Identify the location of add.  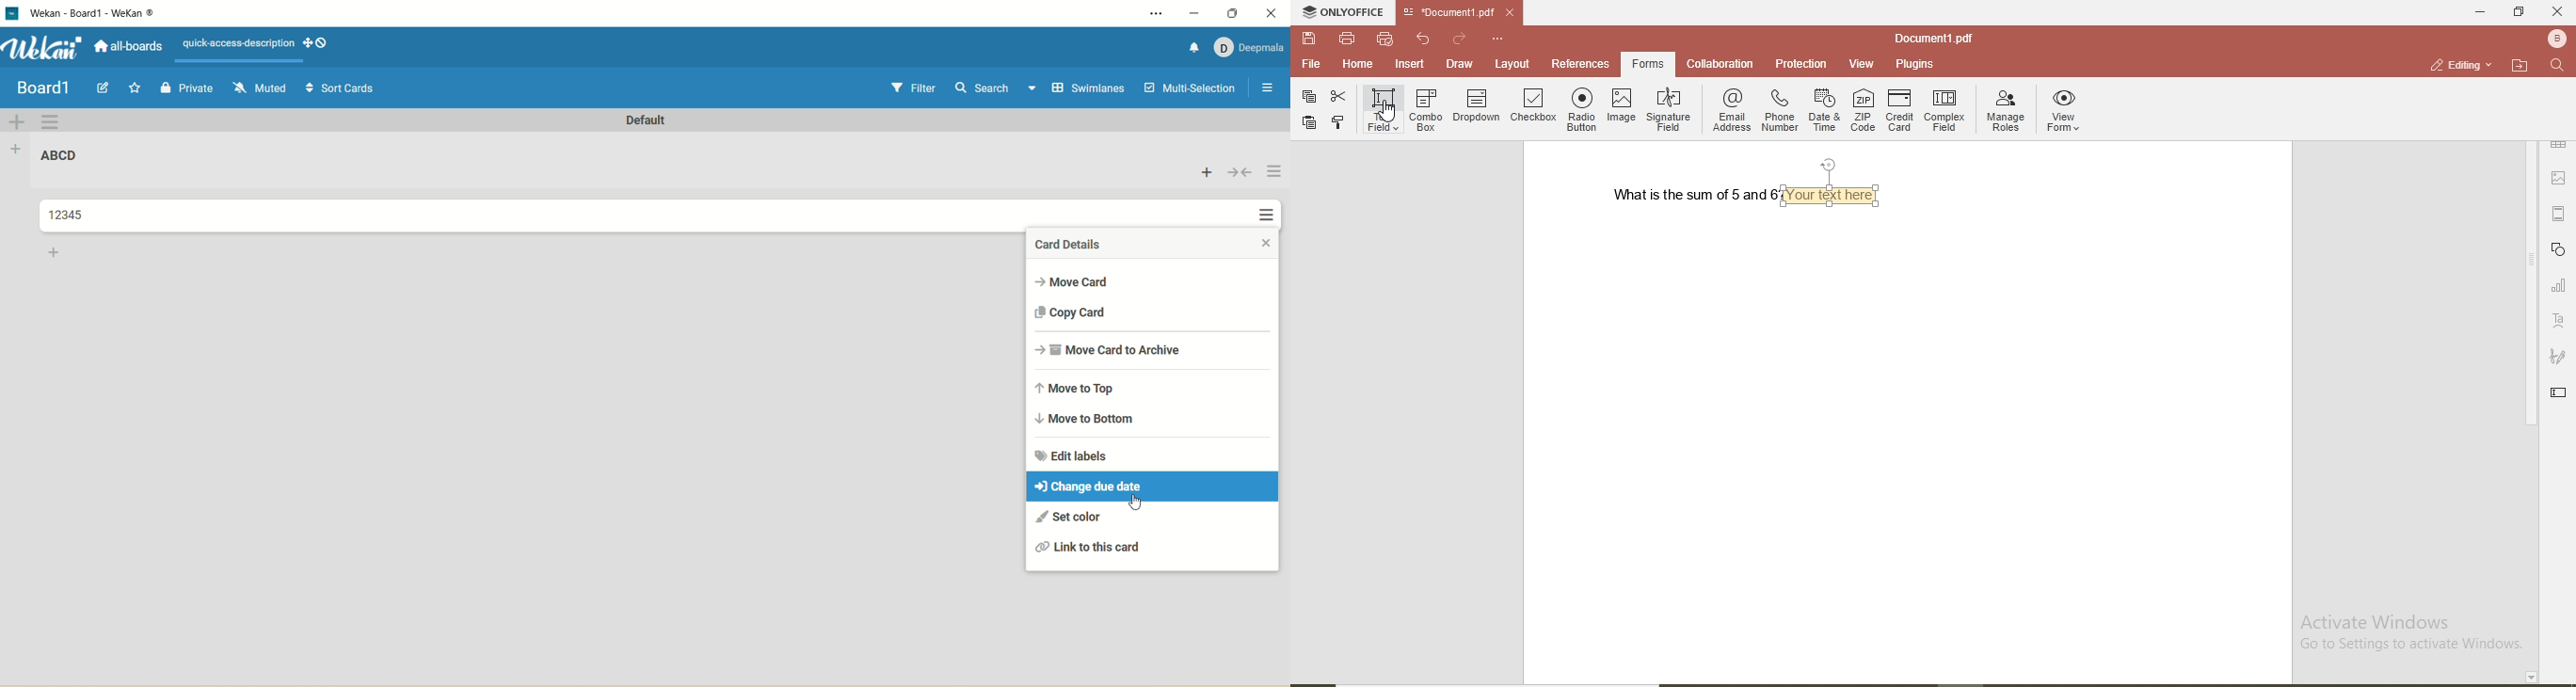
(1208, 171).